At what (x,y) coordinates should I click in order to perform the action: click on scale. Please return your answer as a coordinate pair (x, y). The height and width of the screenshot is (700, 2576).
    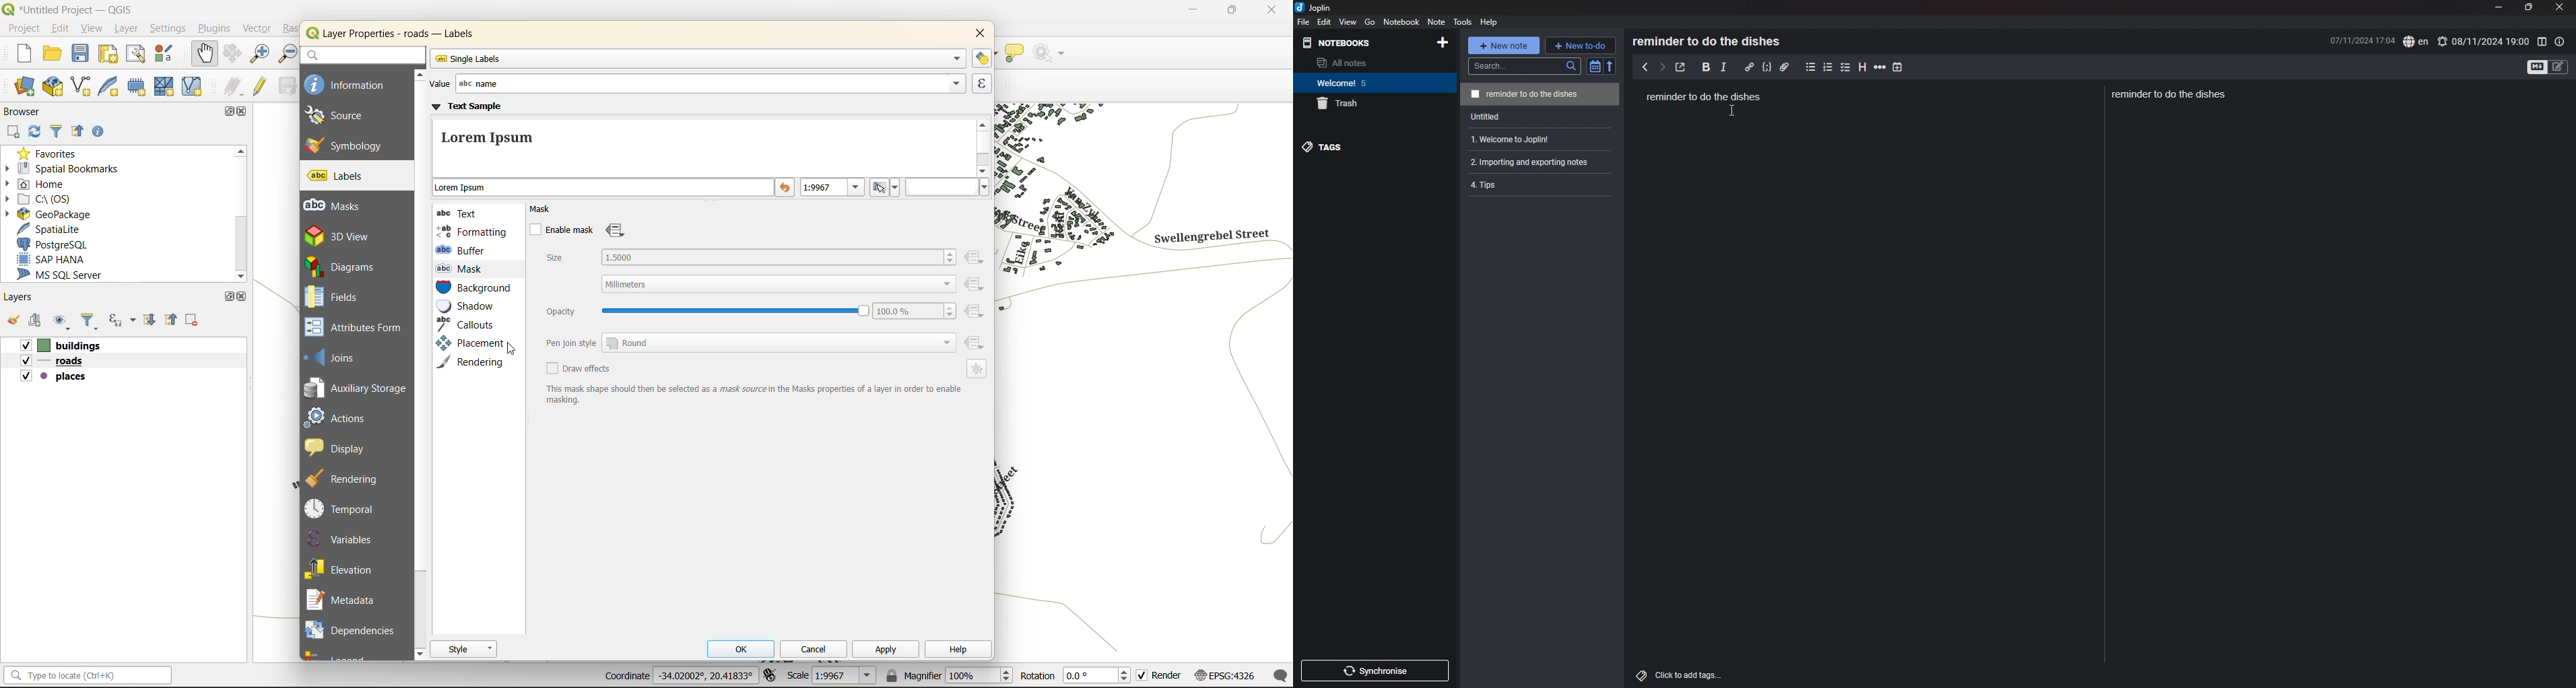
    Looking at the image, I should click on (832, 677).